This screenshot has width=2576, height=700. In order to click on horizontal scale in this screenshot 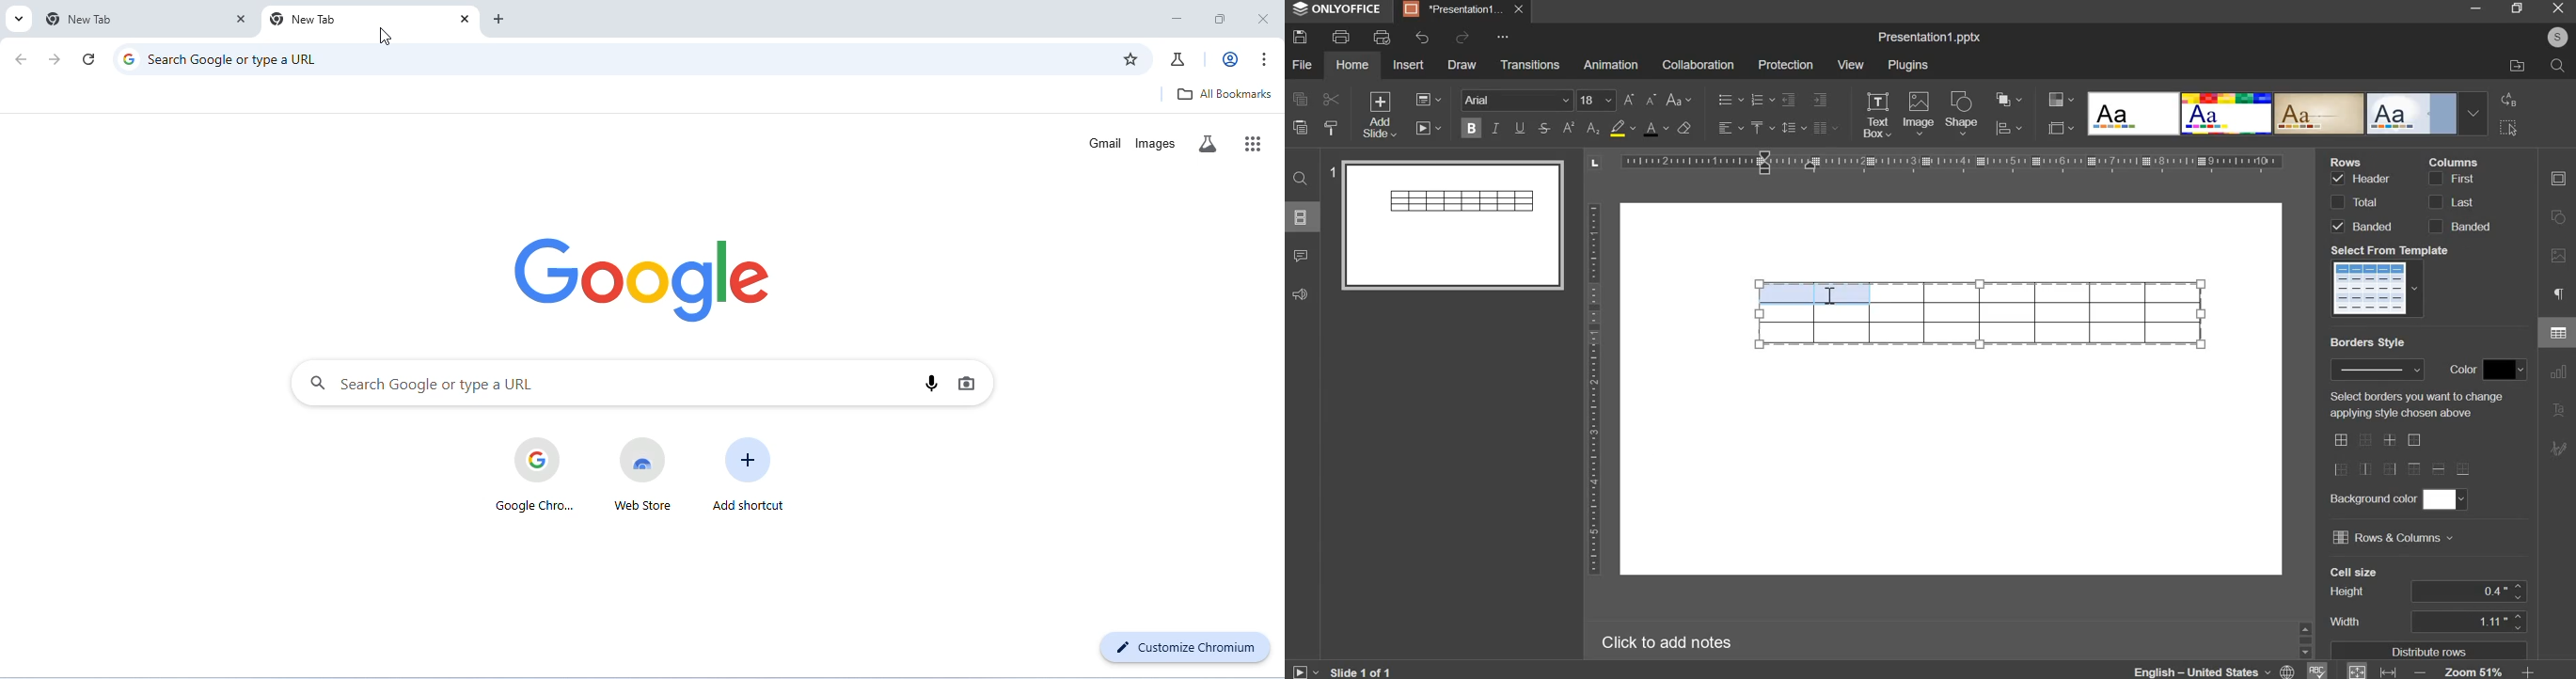, I will do `click(1935, 164)`.